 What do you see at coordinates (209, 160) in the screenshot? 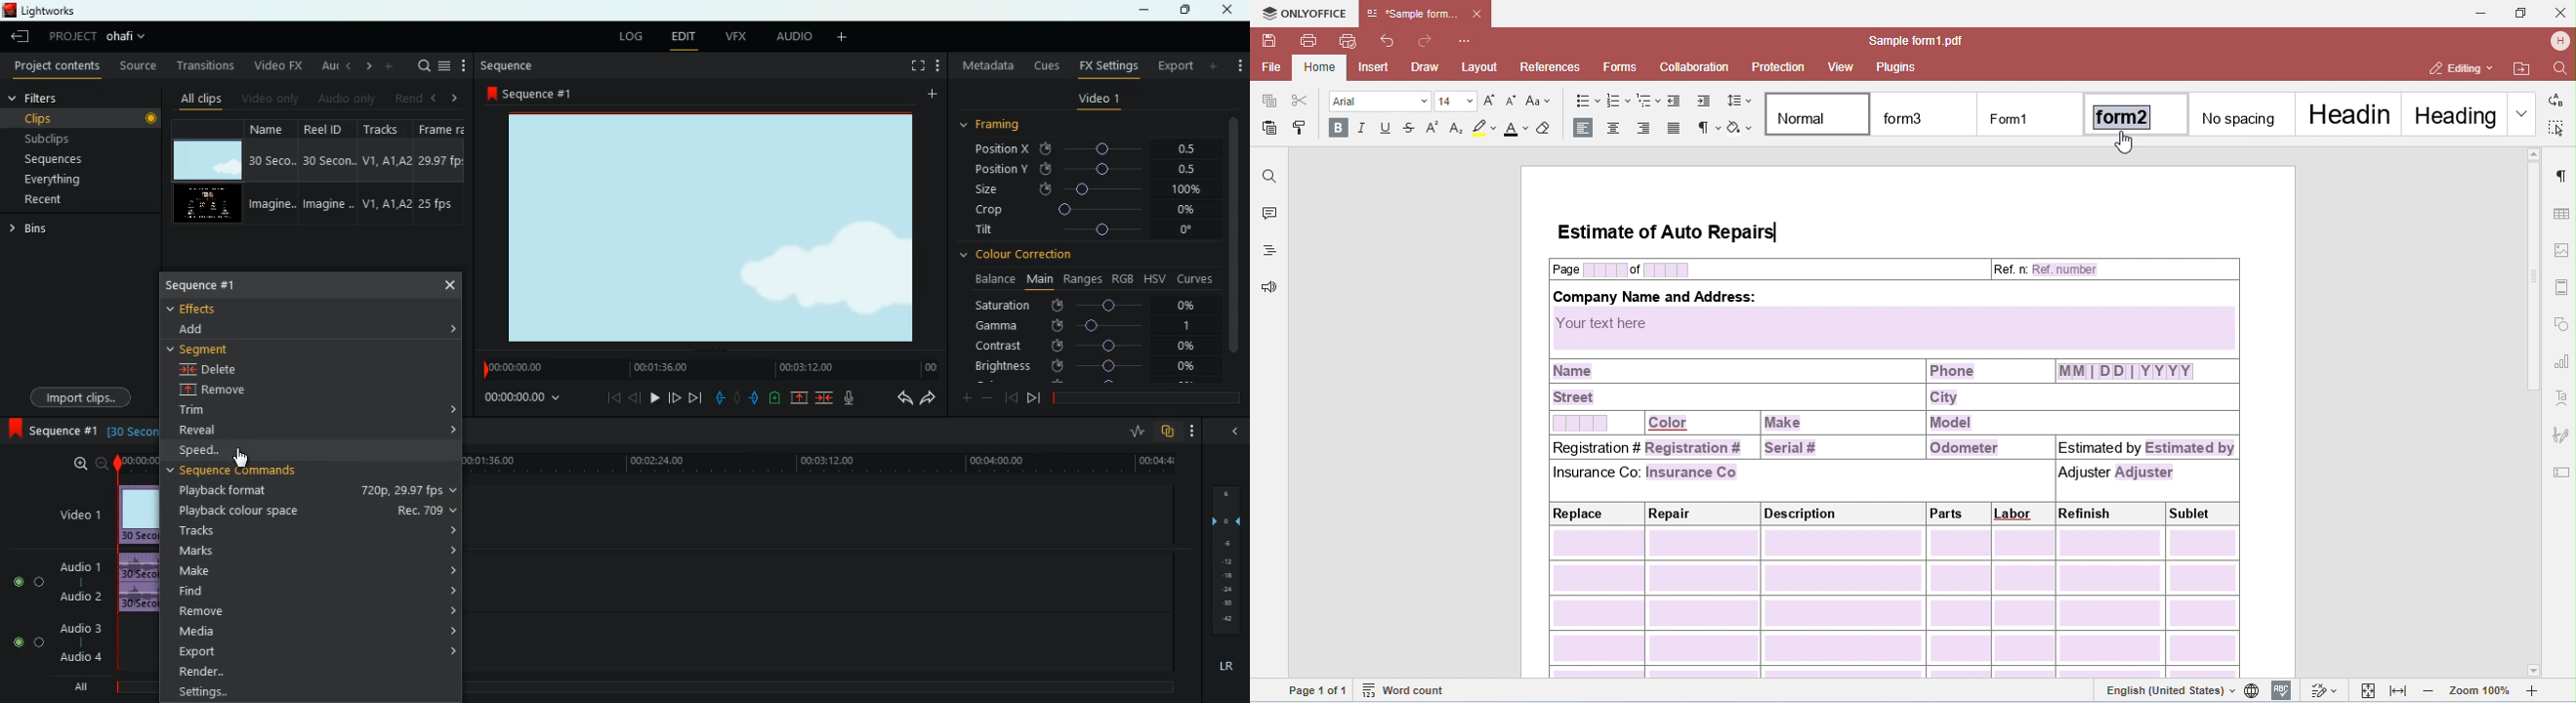
I see `video` at bounding box center [209, 160].